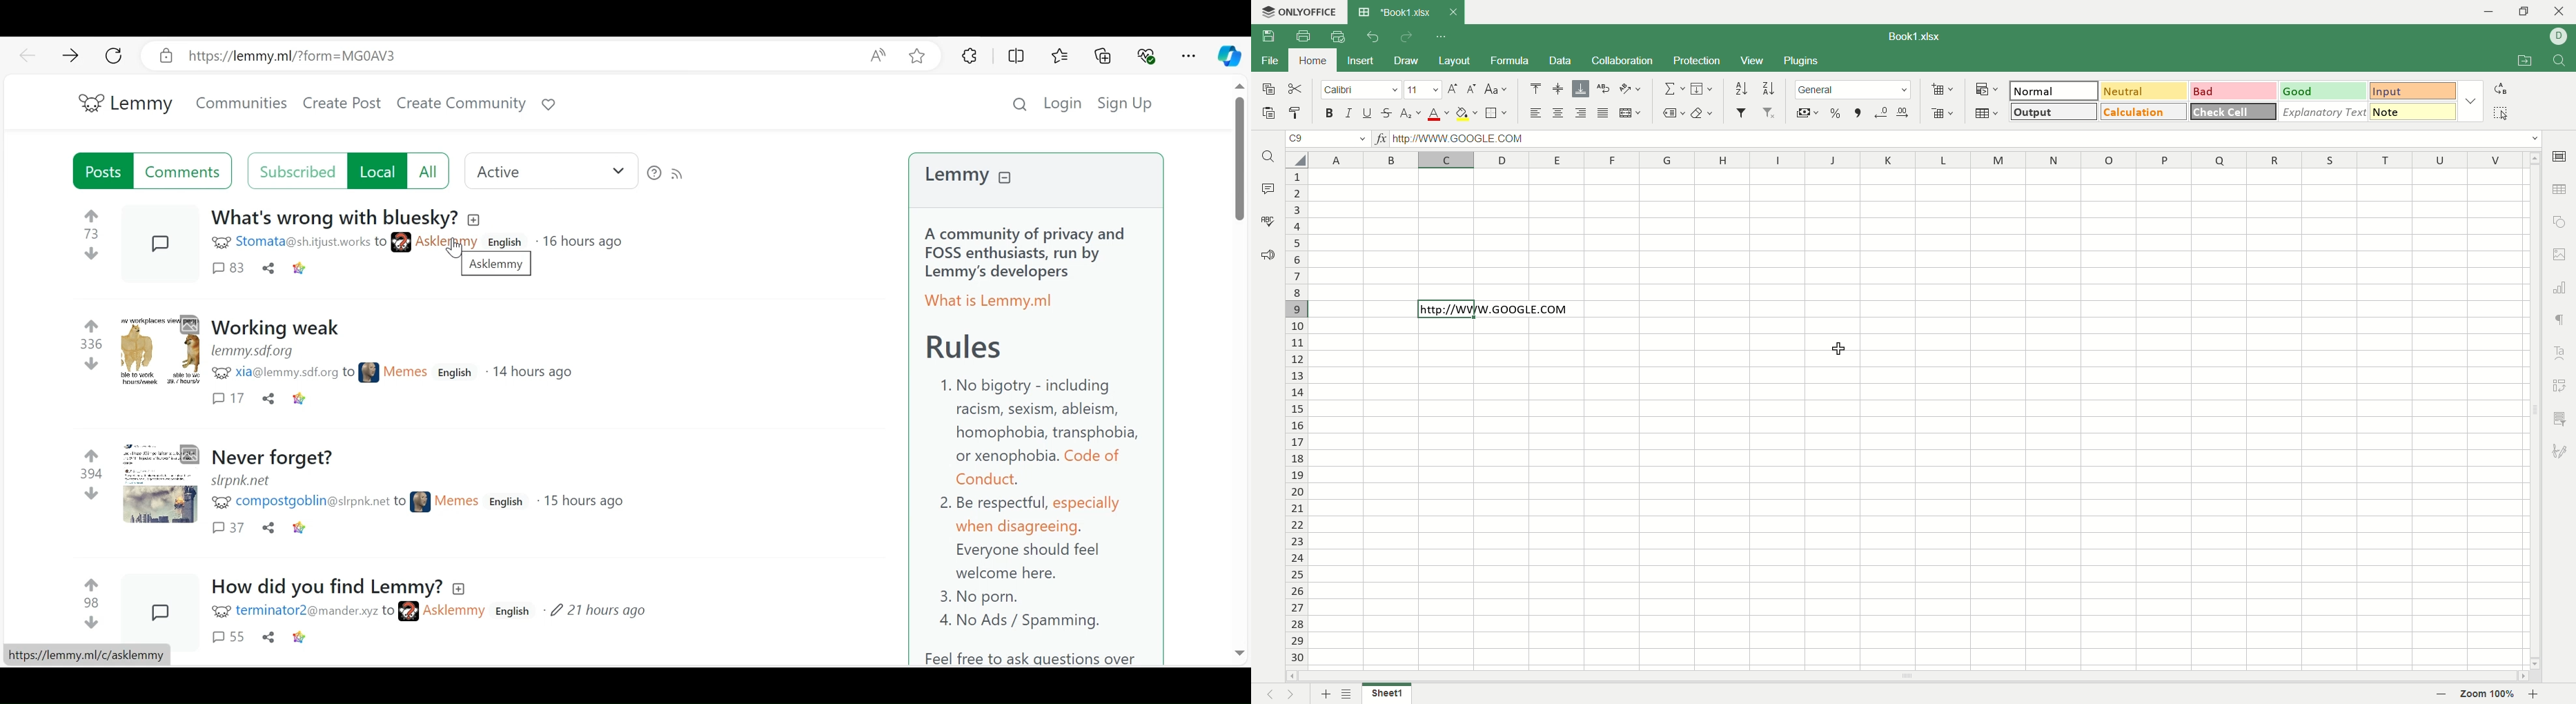 Image resolution: width=2576 pixels, height=728 pixels. I want to click on align center, so click(1558, 113).